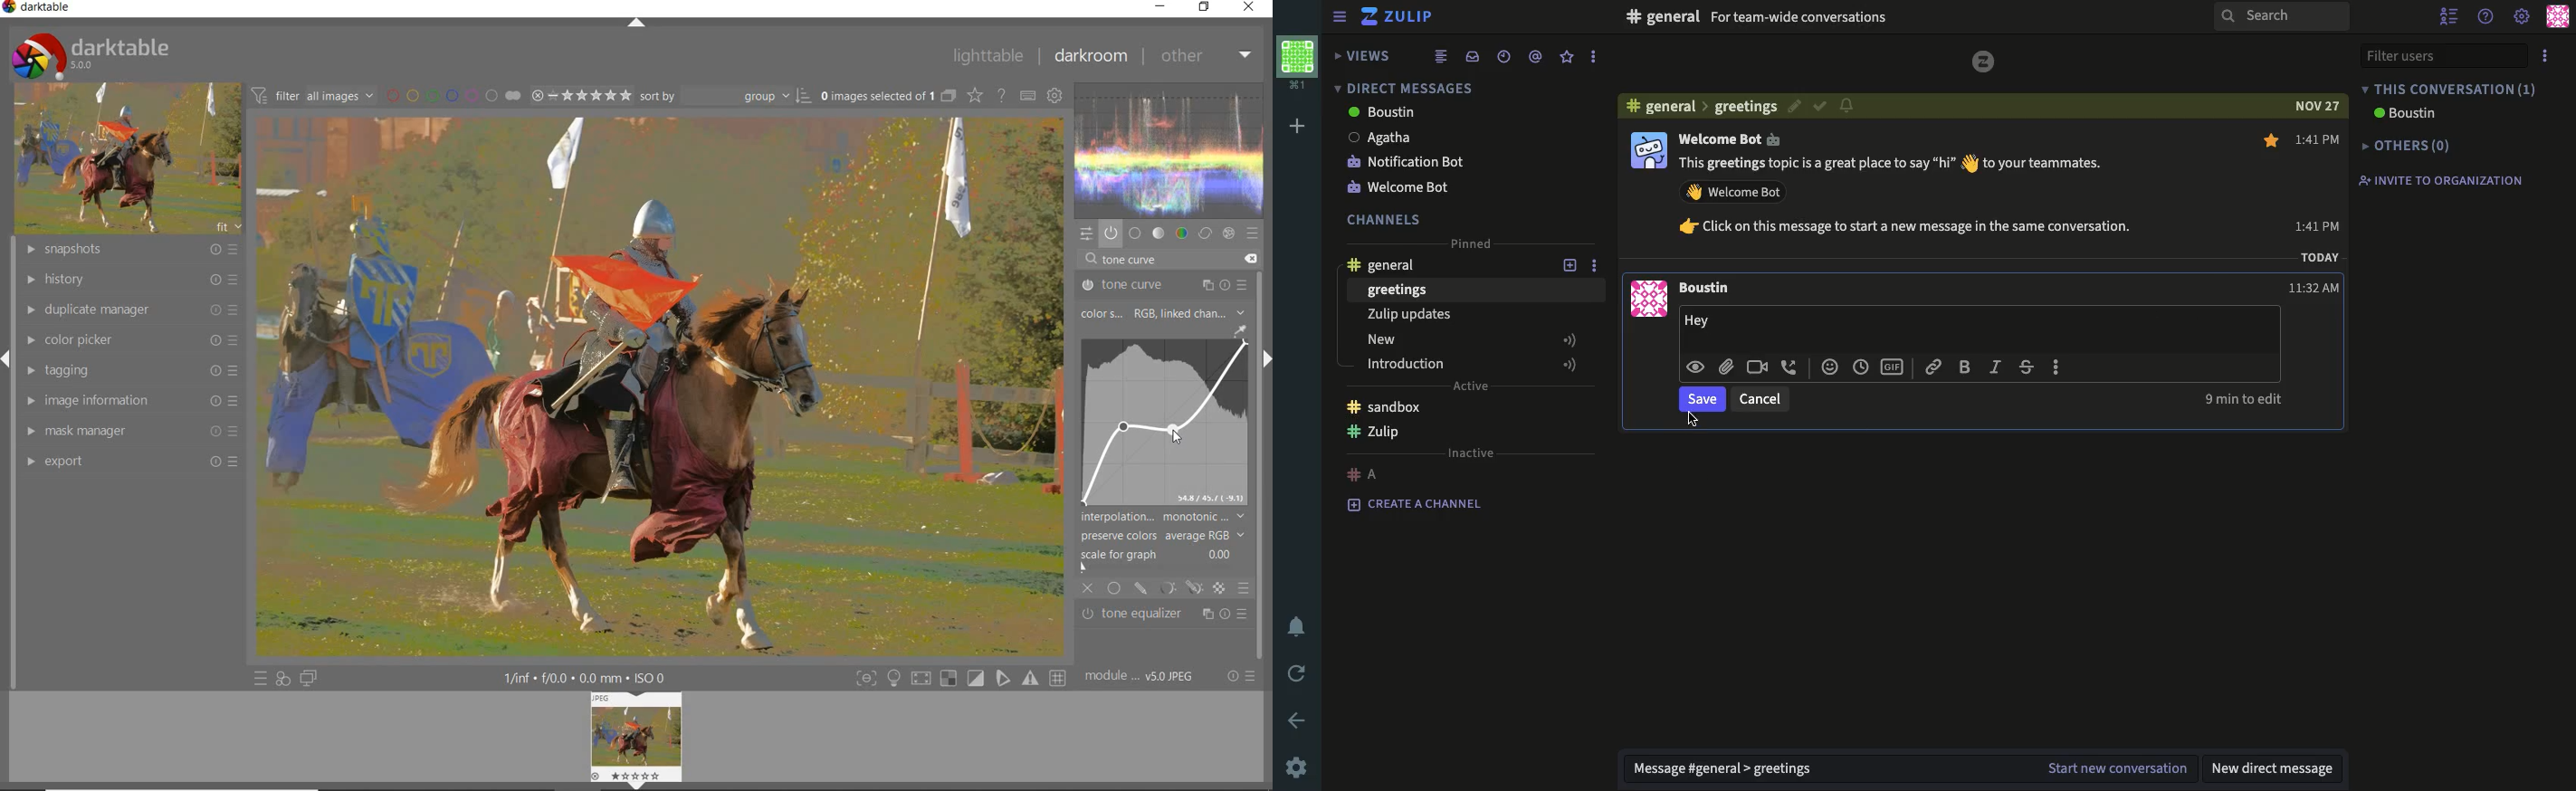 This screenshot has width=2576, height=812. What do you see at coordinates (580, 95) in the screenshot?
I see `selected Image range rating` at bounding box center [580, 95].